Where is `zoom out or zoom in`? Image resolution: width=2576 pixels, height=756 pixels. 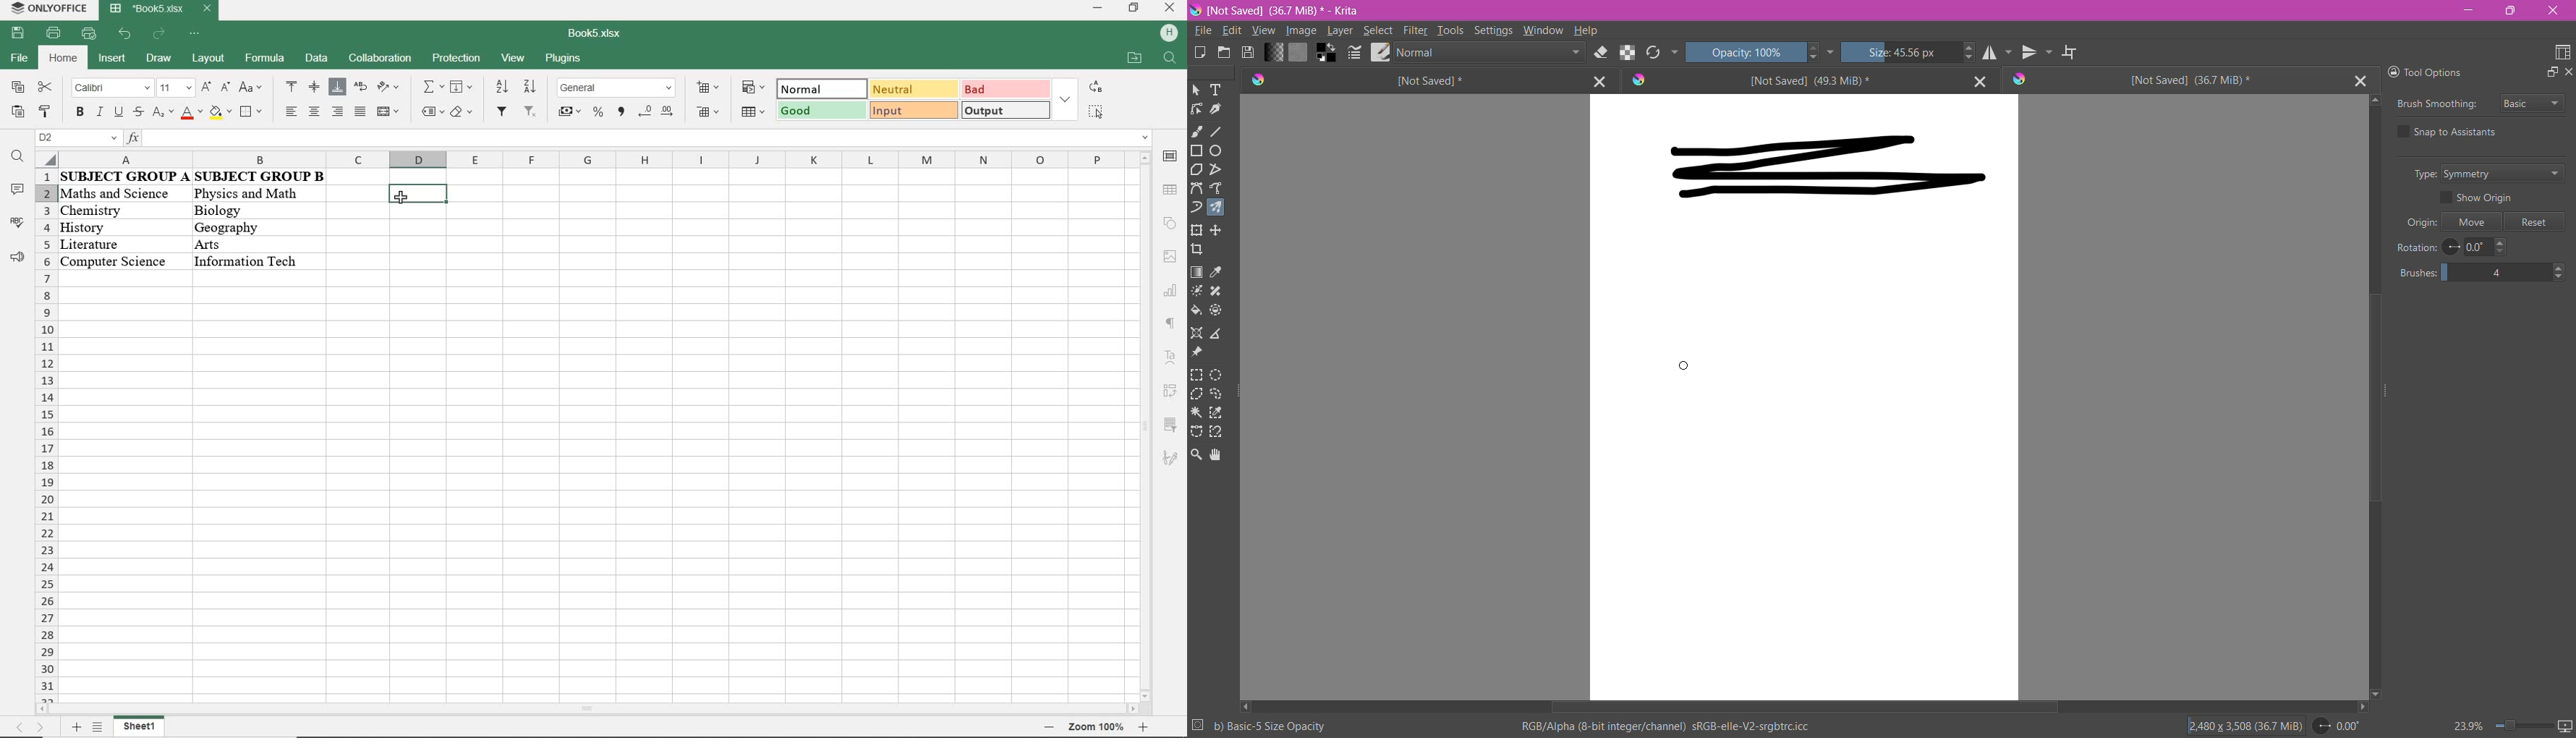
zoom out or zoom in is located at coordinates (1104, 727).